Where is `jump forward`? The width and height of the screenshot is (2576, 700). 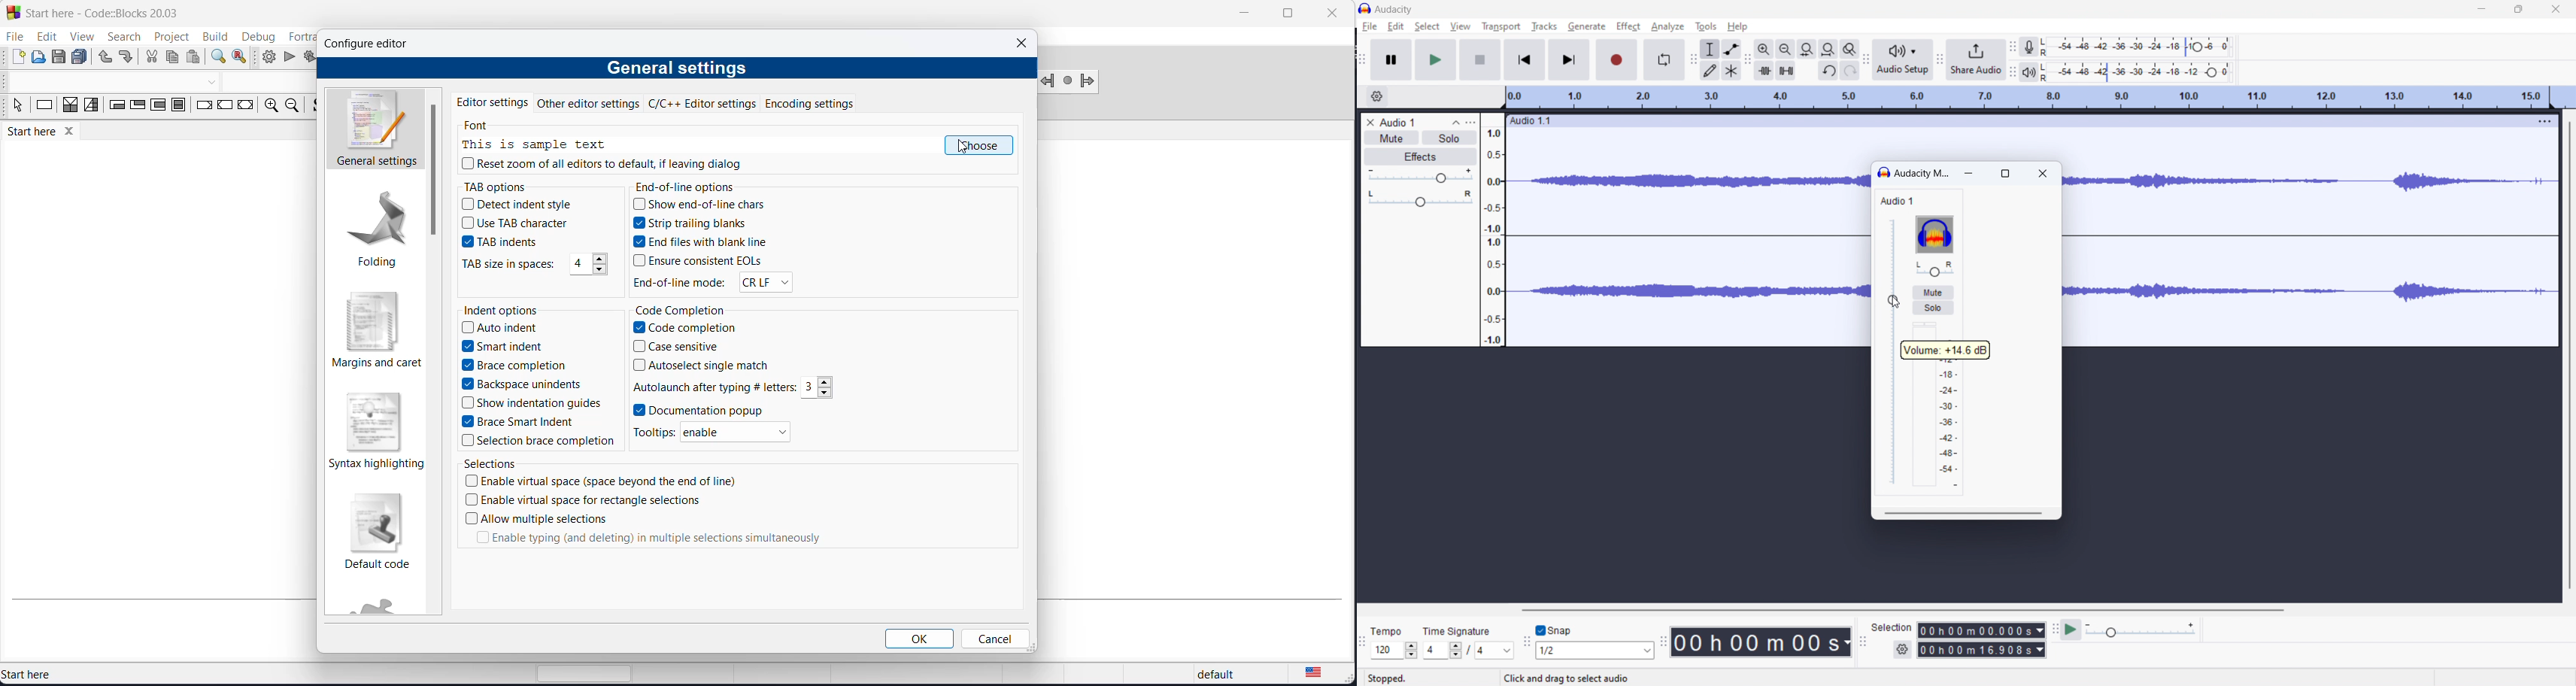
jump forward is located at coordinates (1088, 83).